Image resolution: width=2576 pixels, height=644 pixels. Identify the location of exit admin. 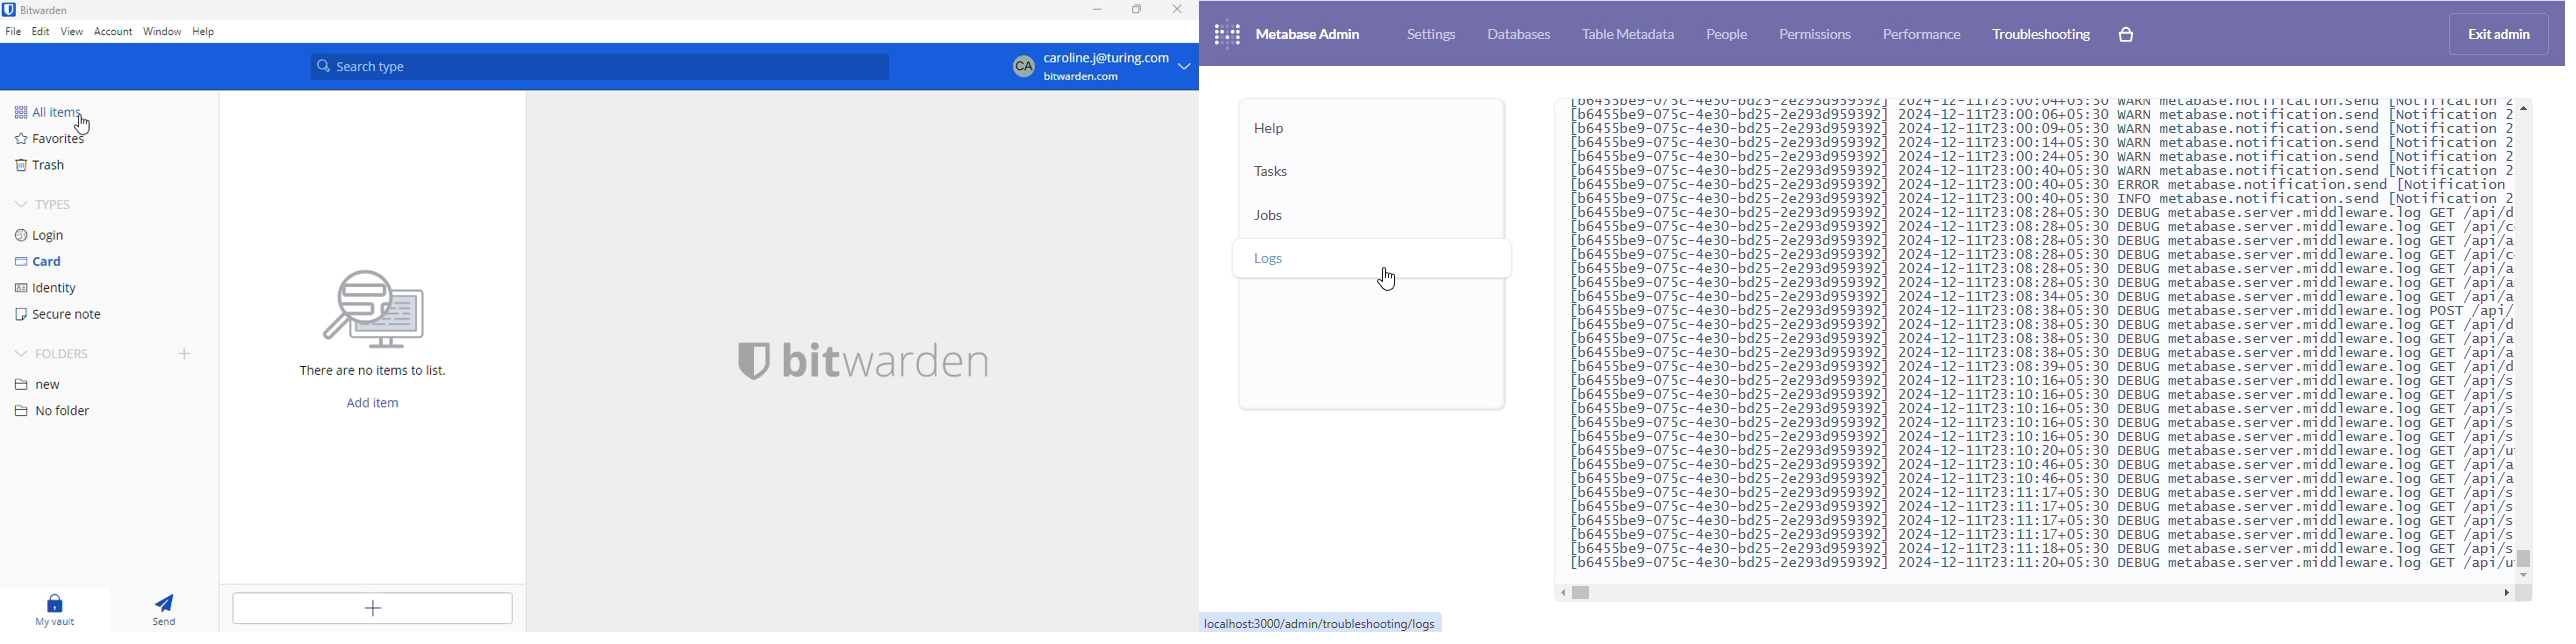
(2499, 34).